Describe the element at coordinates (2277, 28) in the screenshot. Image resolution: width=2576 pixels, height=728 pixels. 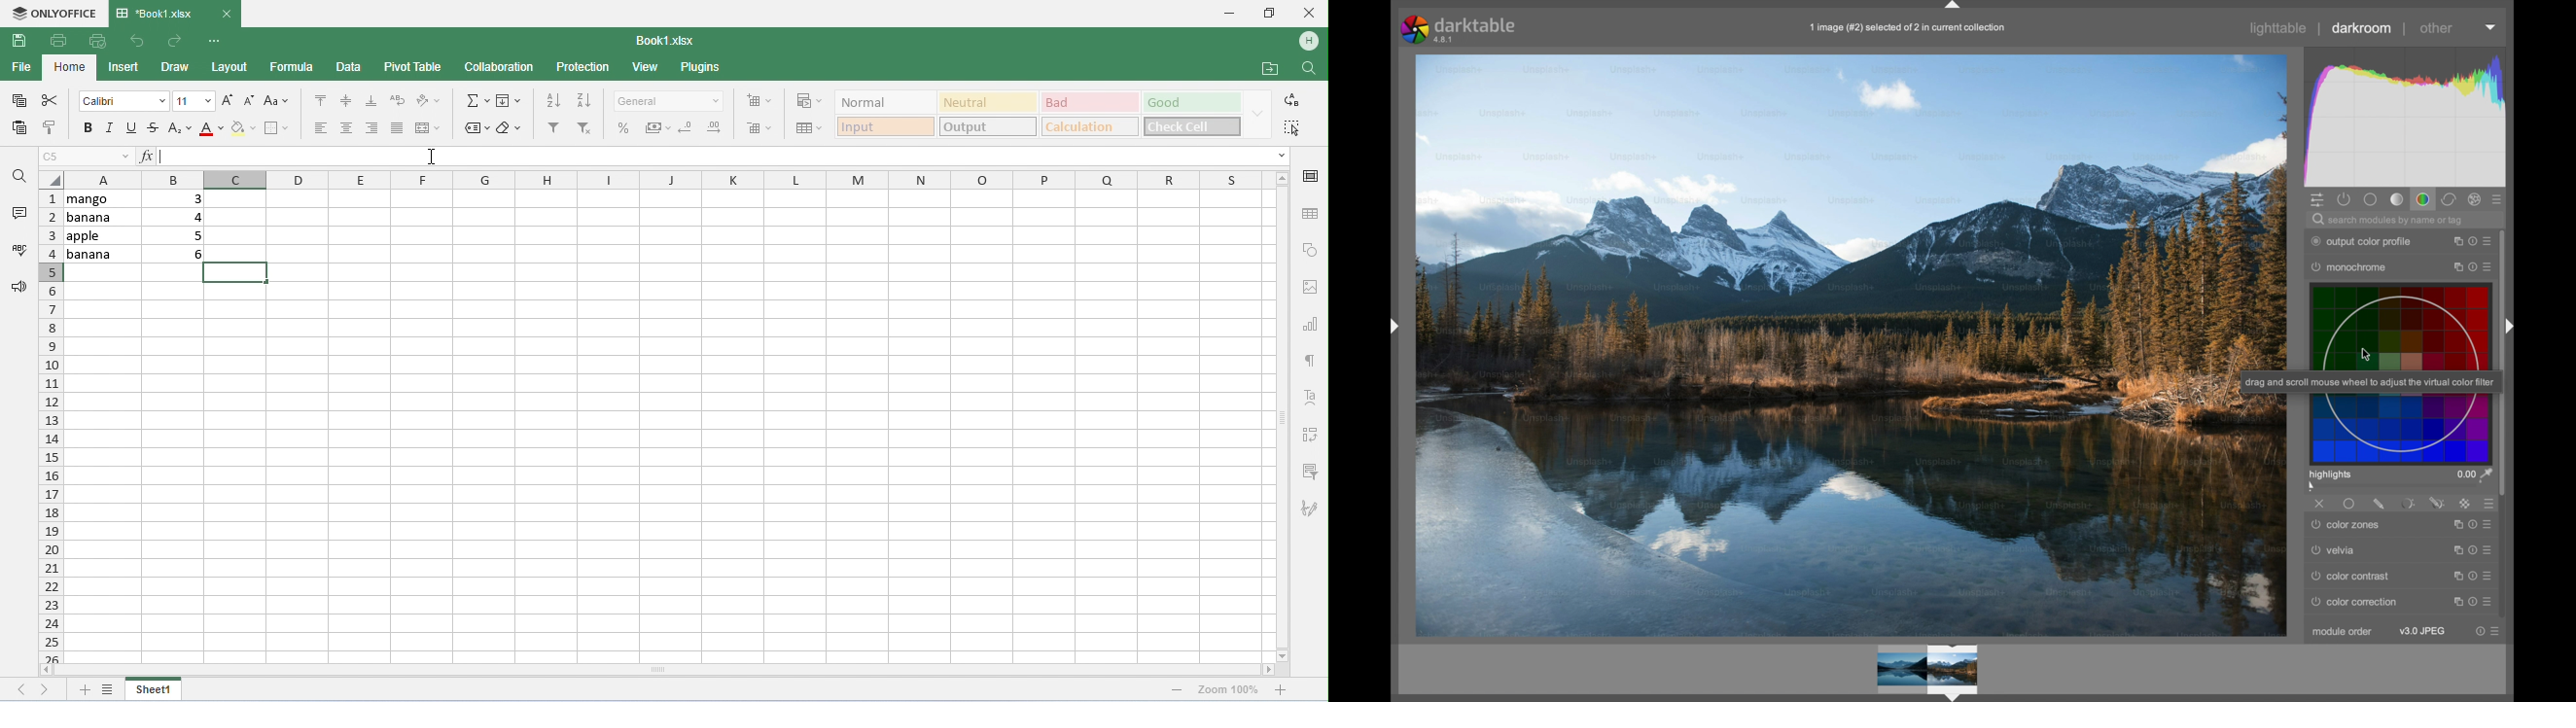
I see `lighttable` at that location.